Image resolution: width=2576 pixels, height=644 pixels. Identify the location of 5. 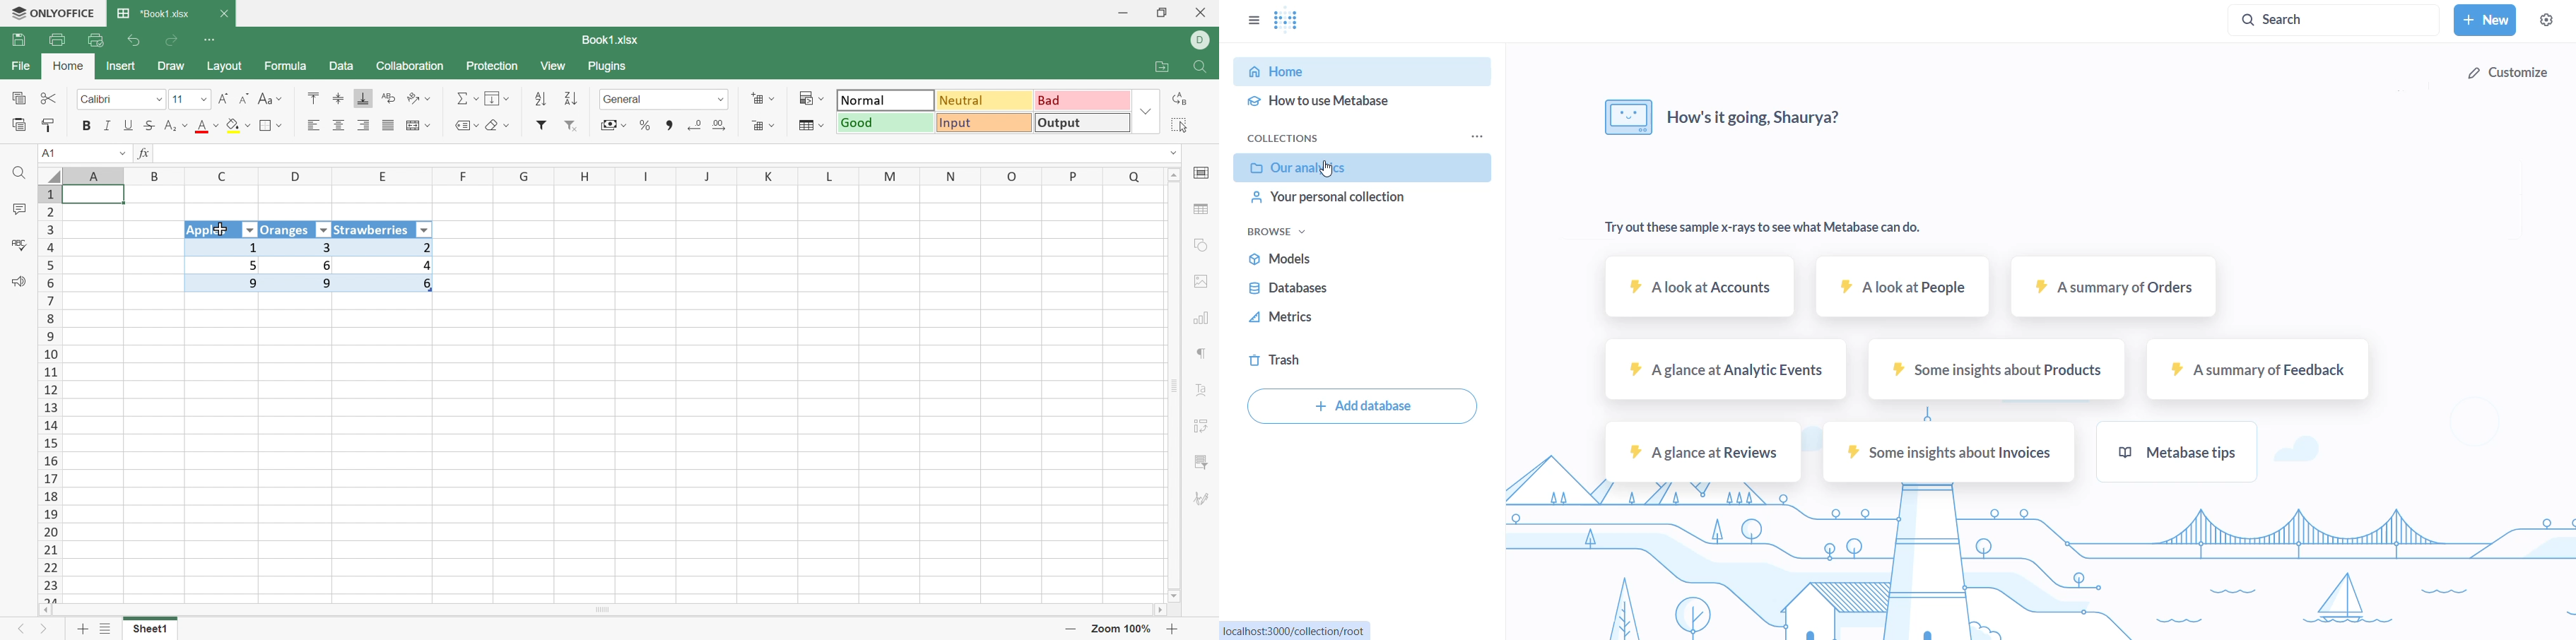
(224, 264).